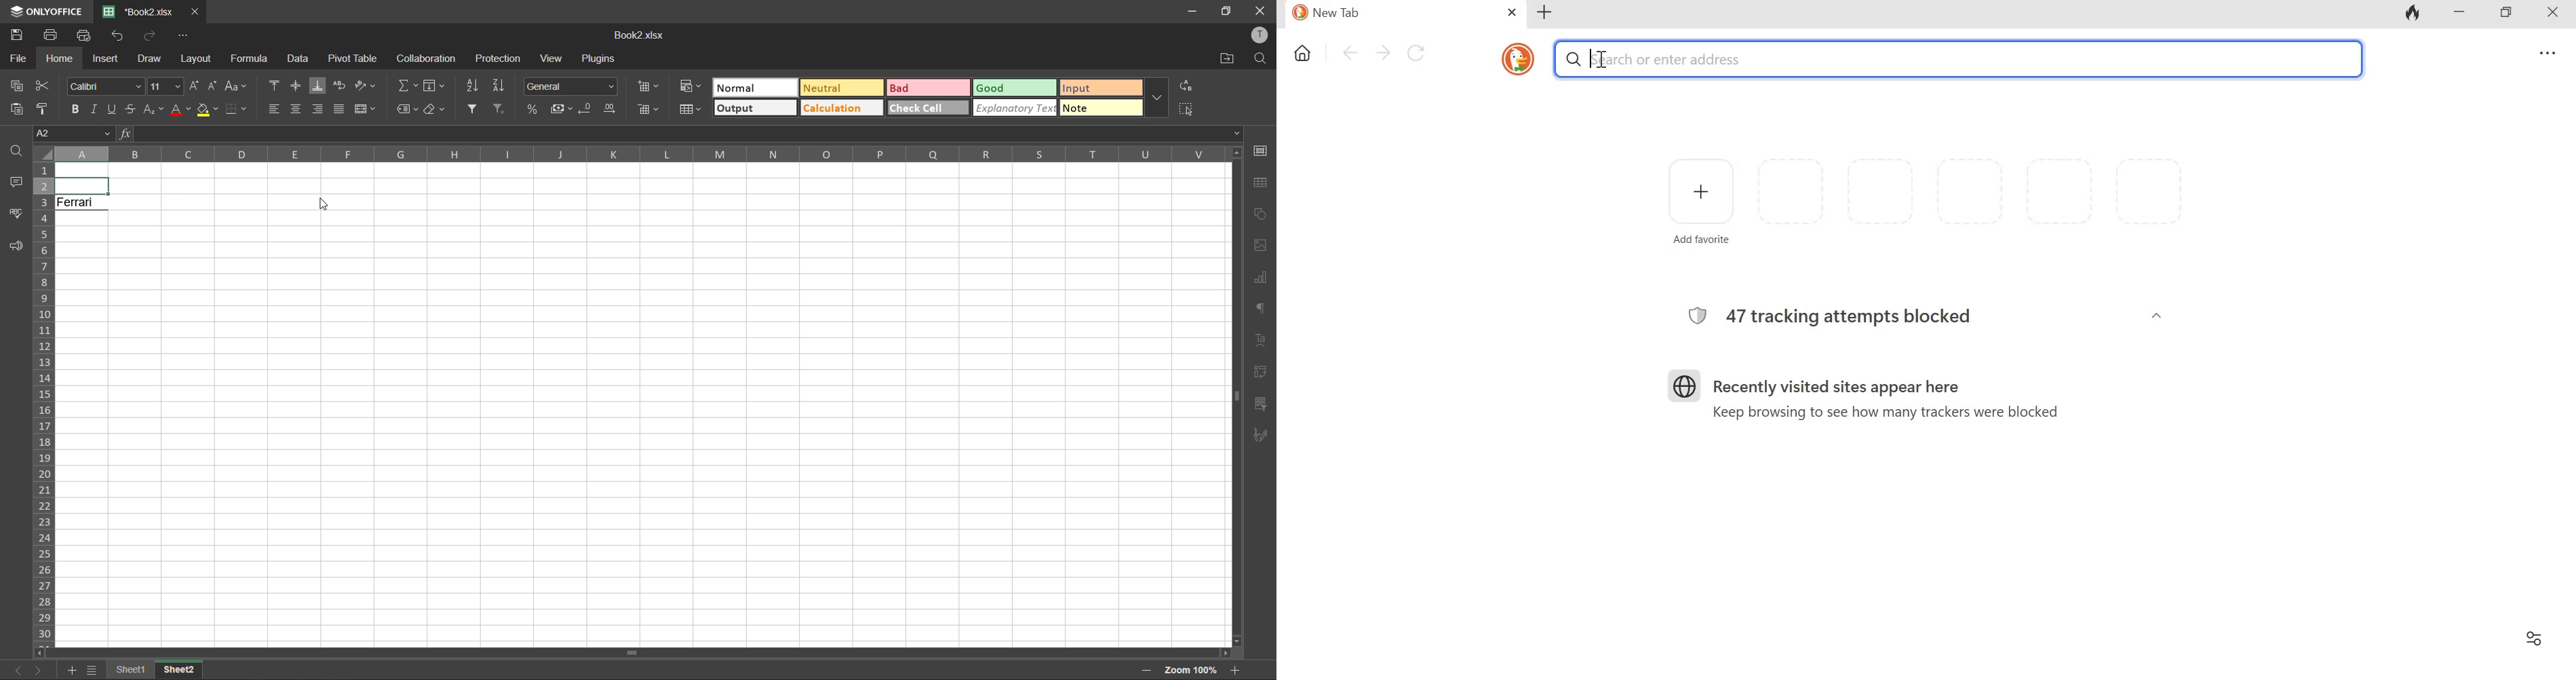 The height and width of the screenshot is (700, 2576). What do you see at coordinates (338, 110) in the screenshot?
I see `justified` at bounding box center [338, 110].